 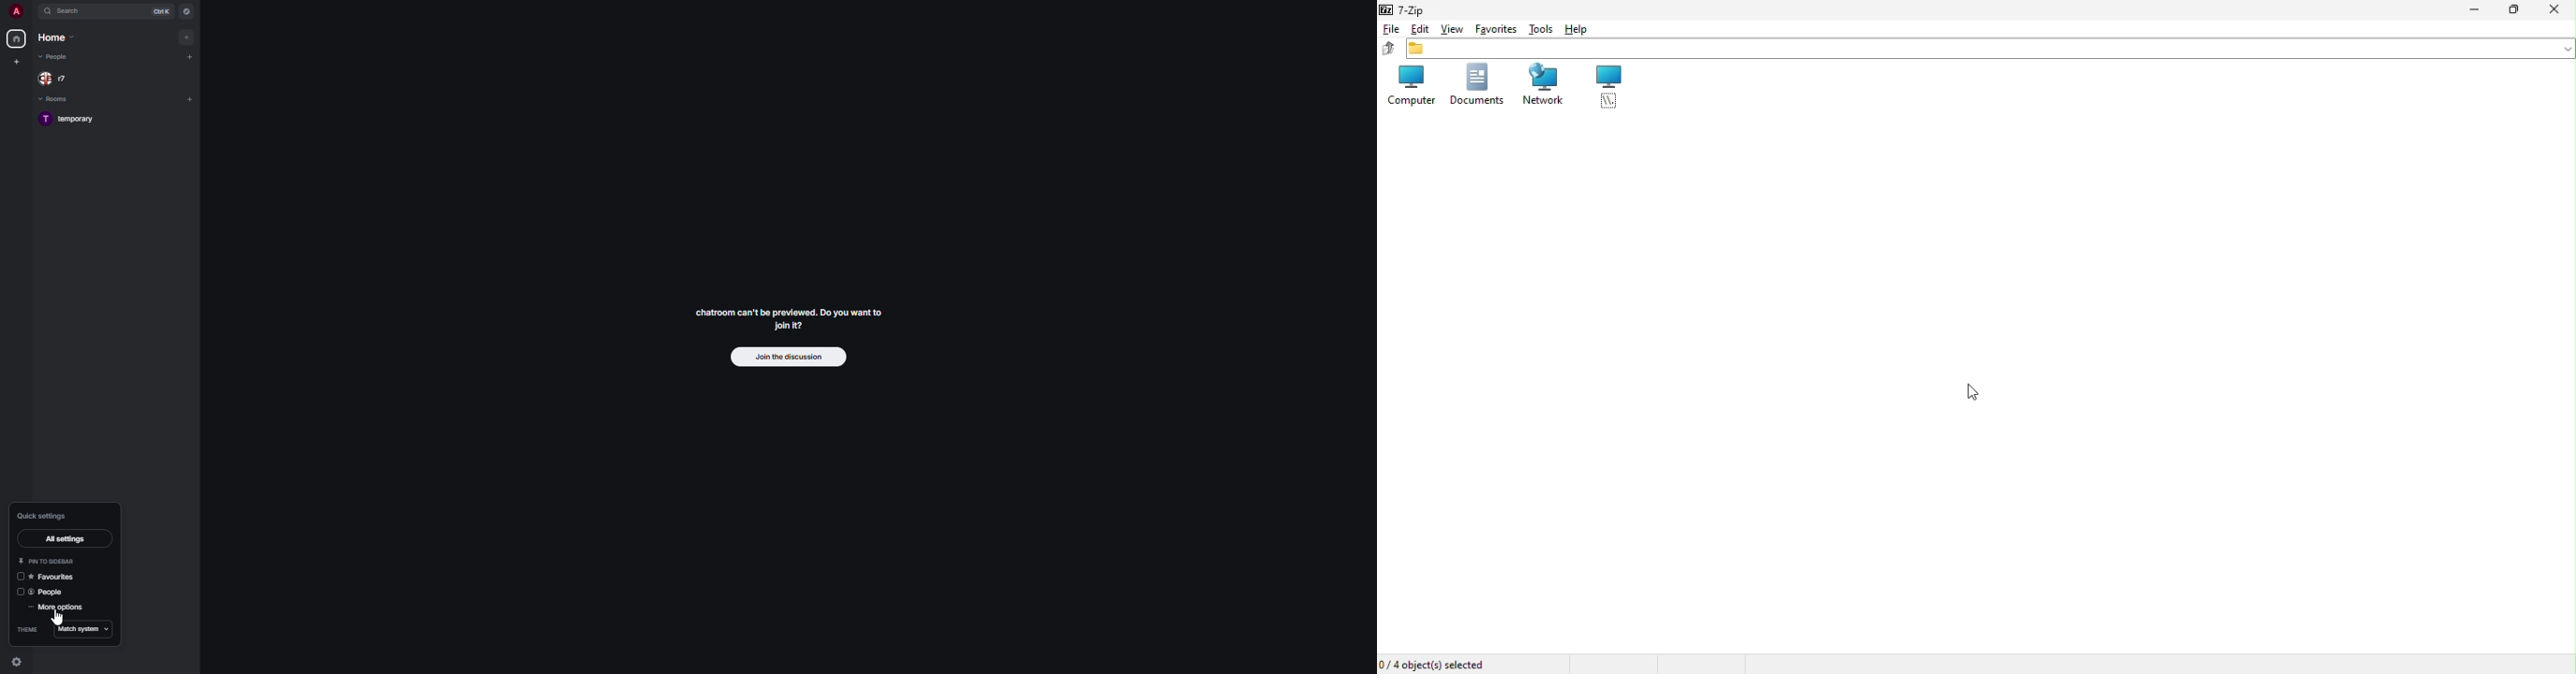 What do you see at coordinates (41, 592) in the screenshot?
I see `people` at bounding box center [41, 592].